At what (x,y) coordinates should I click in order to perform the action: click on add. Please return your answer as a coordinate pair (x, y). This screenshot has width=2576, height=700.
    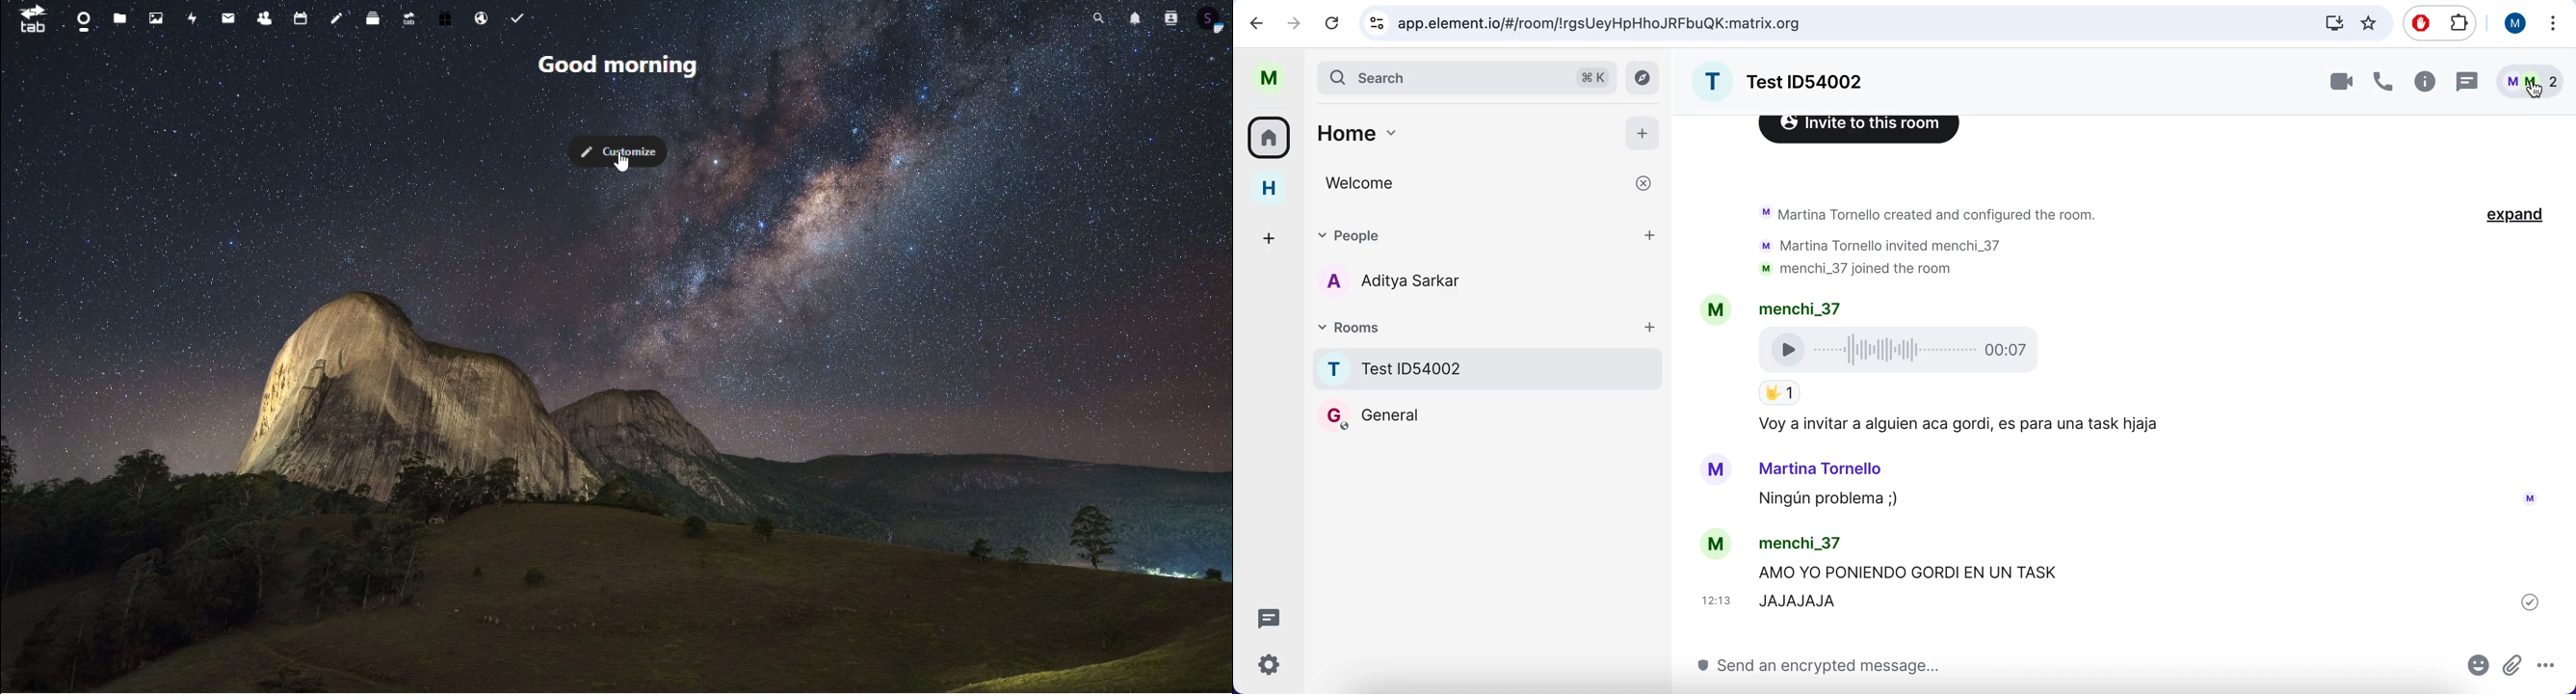
    Looking at the image, I should click on (1654, 229).